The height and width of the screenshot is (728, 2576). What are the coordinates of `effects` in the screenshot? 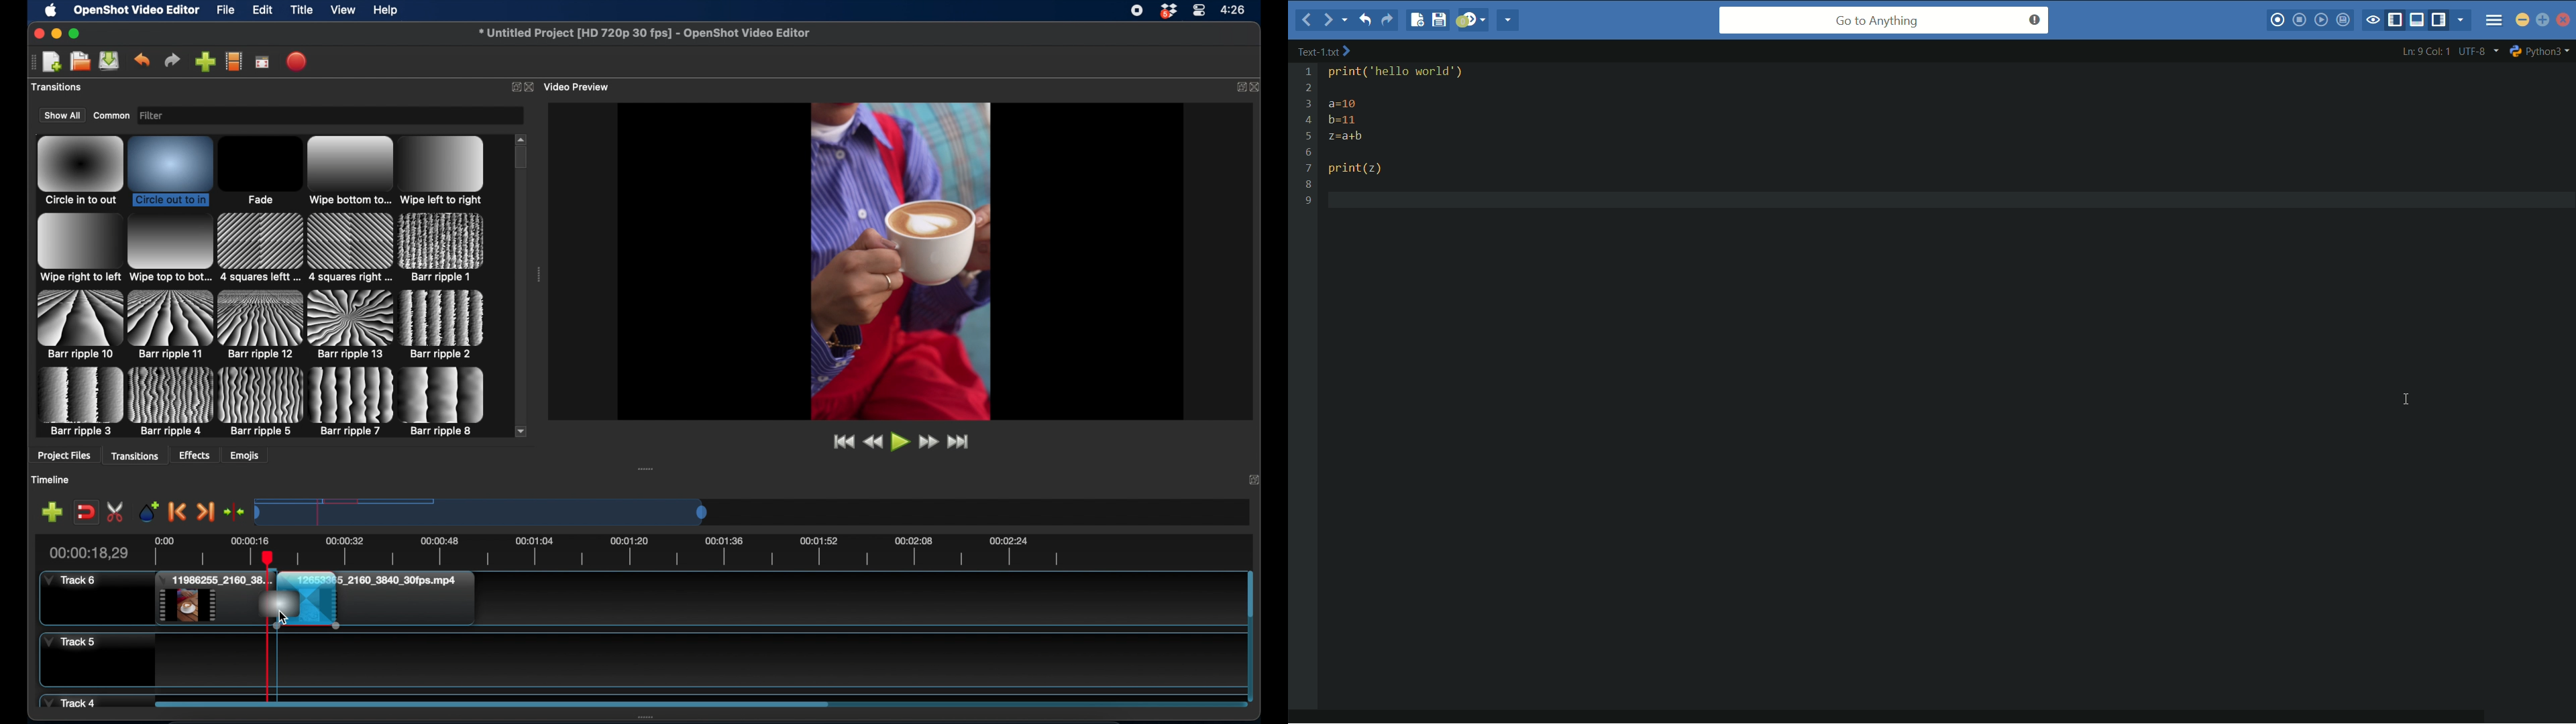 It's located at (195, 455).